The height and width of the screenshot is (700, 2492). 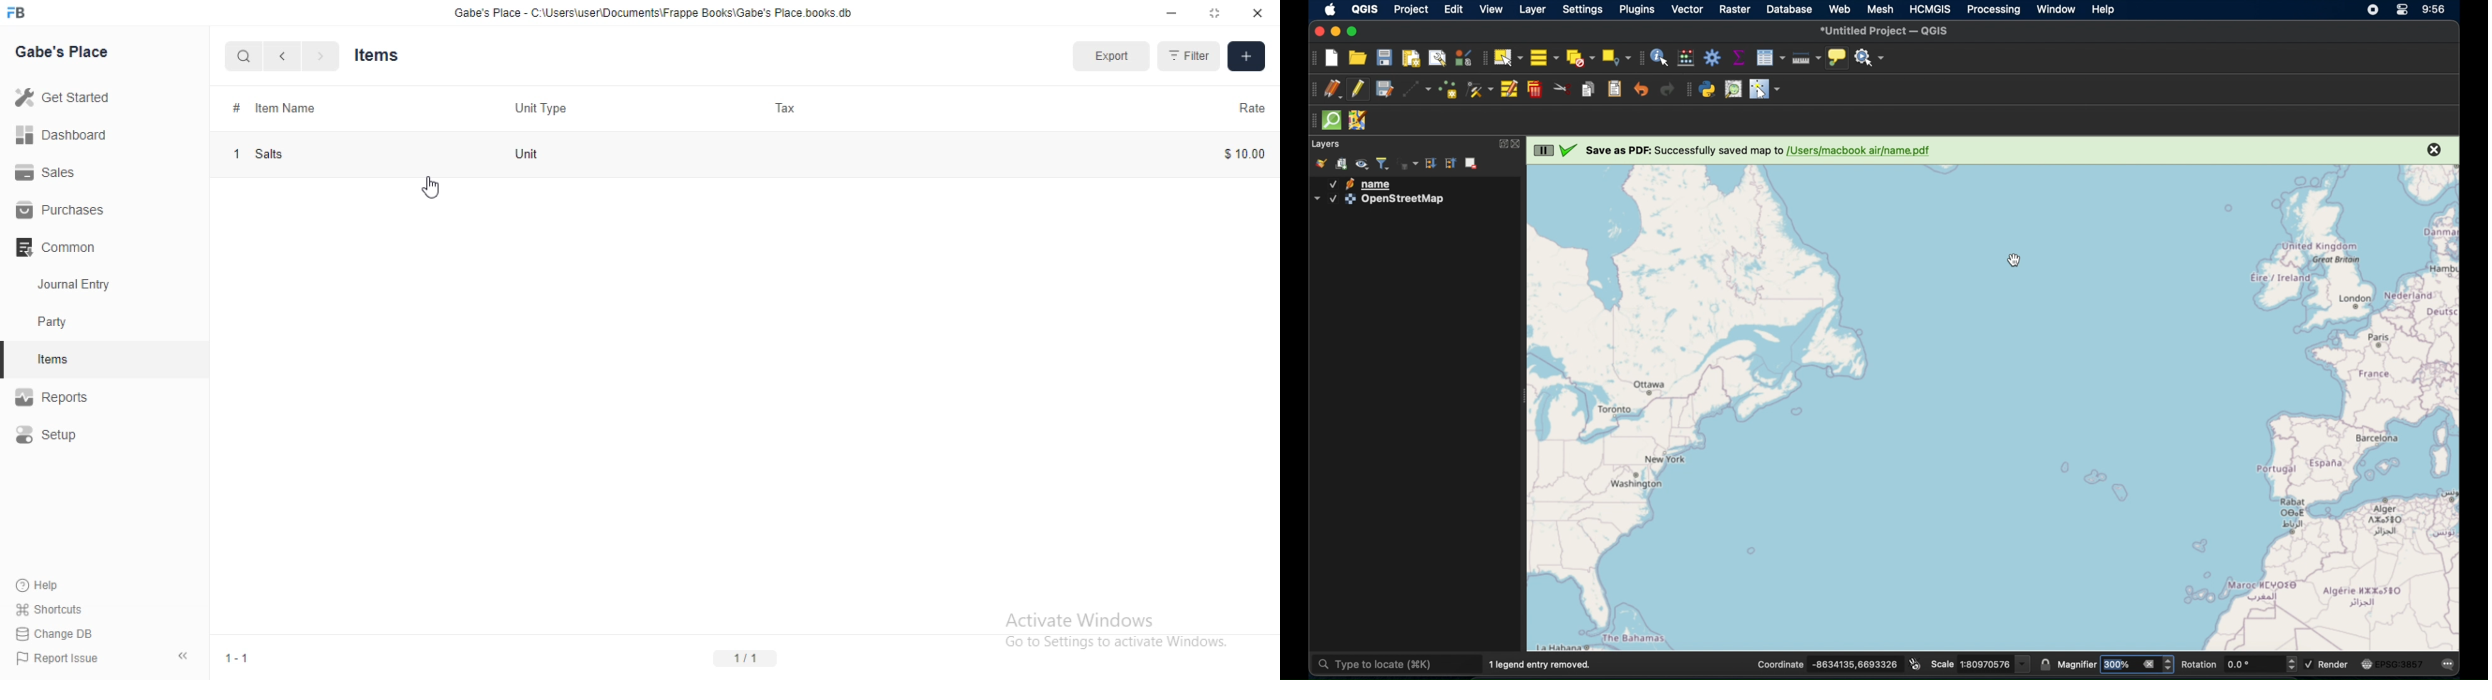 What do you see at coordinates (1807, 57) in the screenshot?
I see `measure line` at bounding box center [1807, 57].